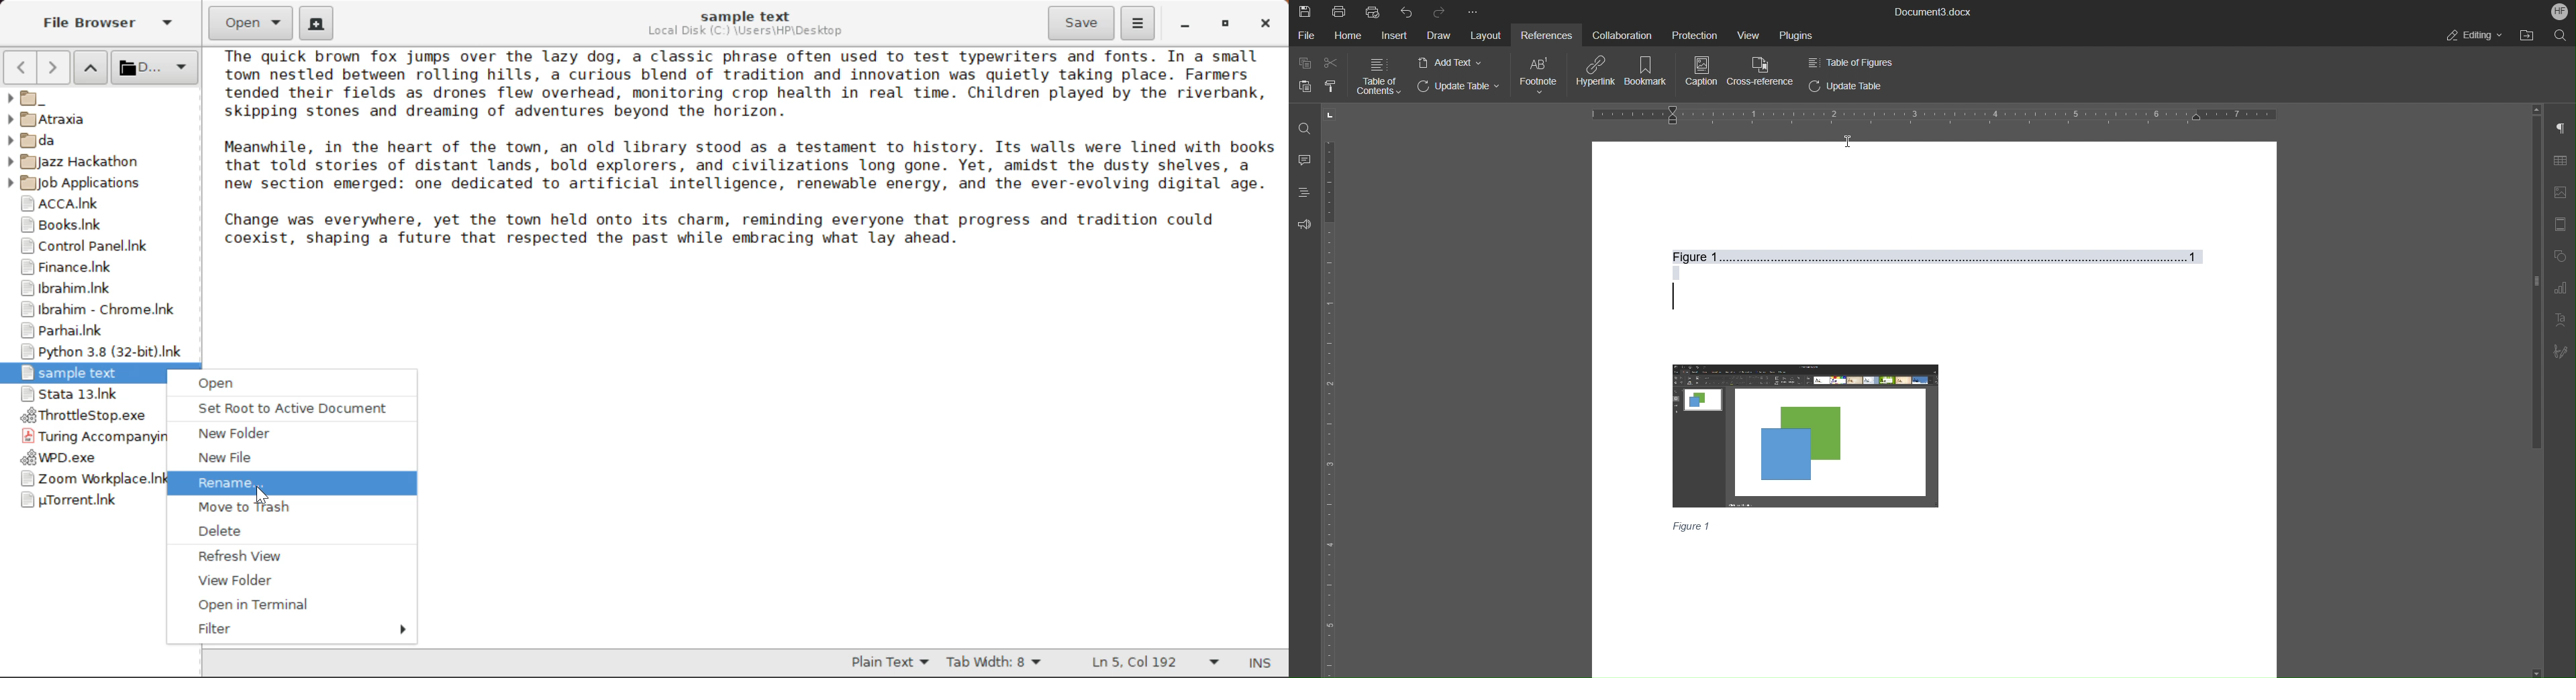  What do you see at coordinates (1304, 158) in the screenshot?
I see `Comment` at bounding box center [1304, 158].